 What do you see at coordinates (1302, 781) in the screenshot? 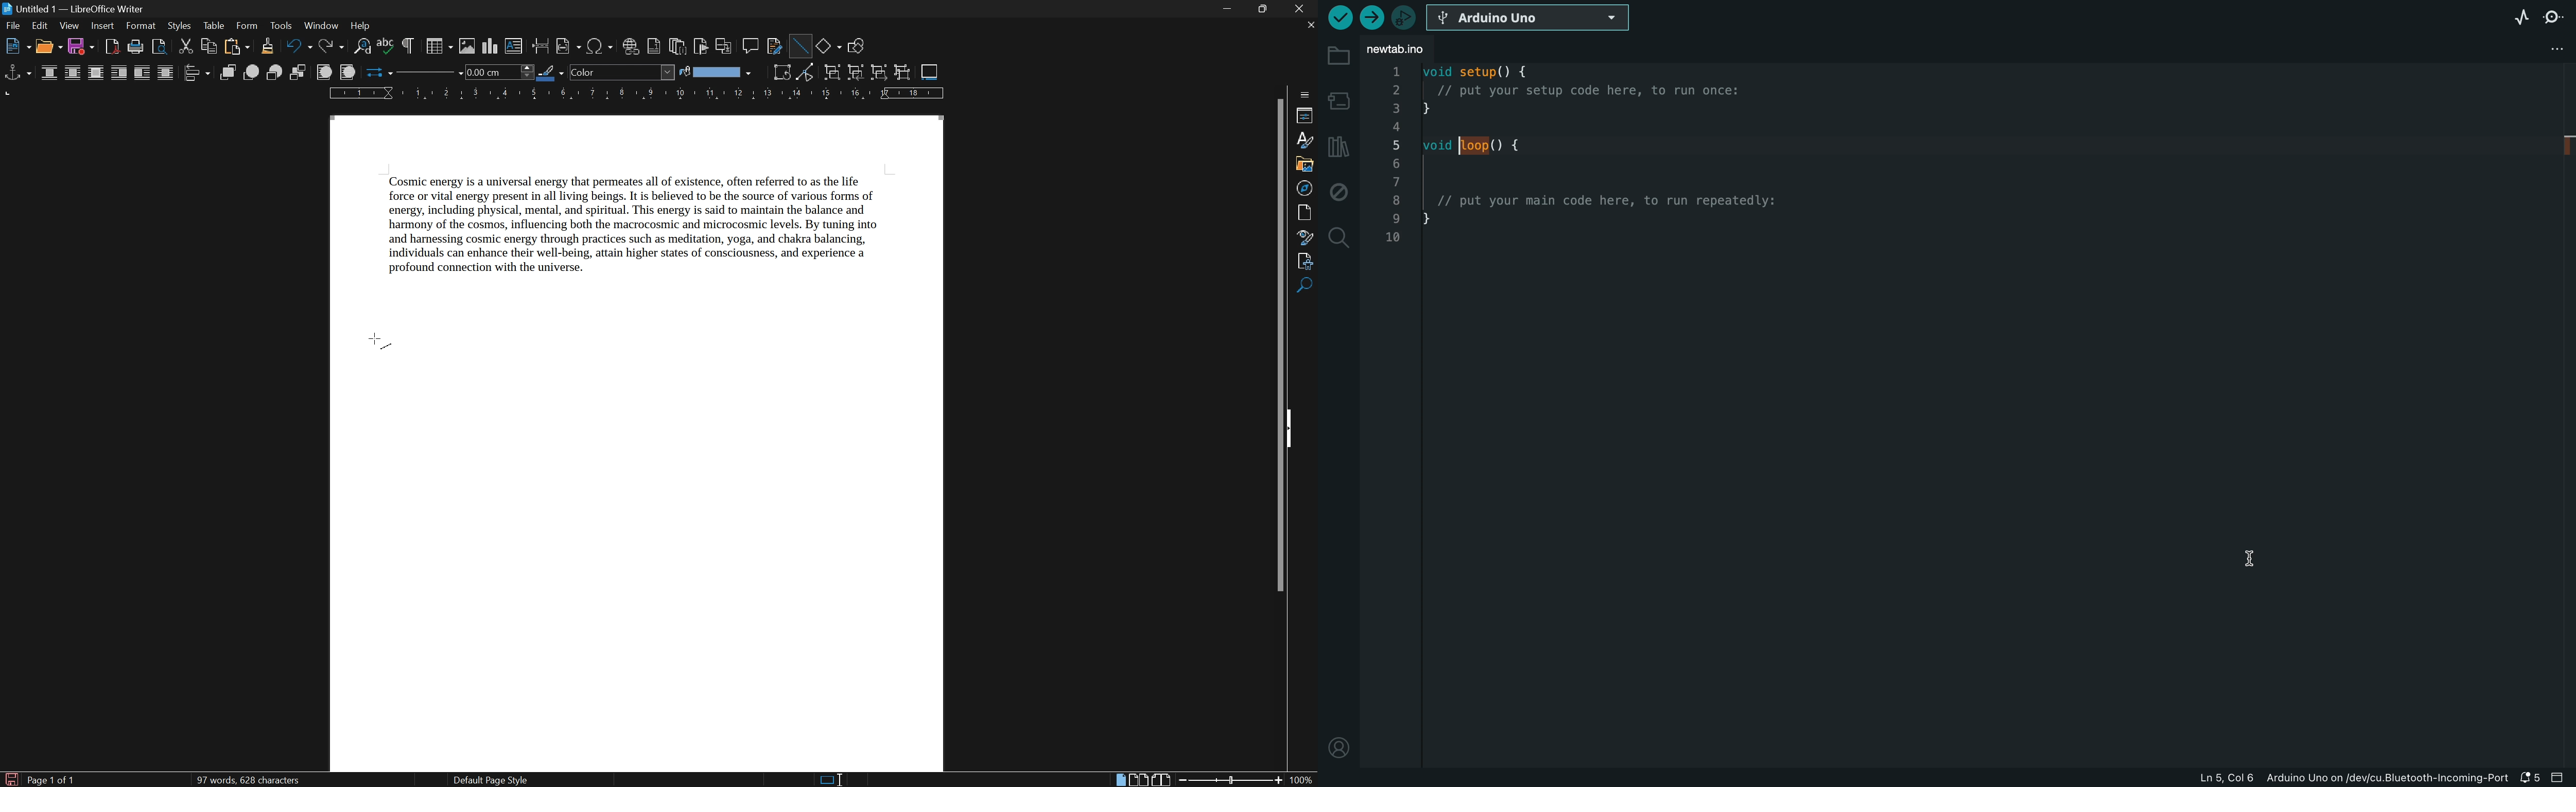
I see `100%` at bounding box center [1302, 781].